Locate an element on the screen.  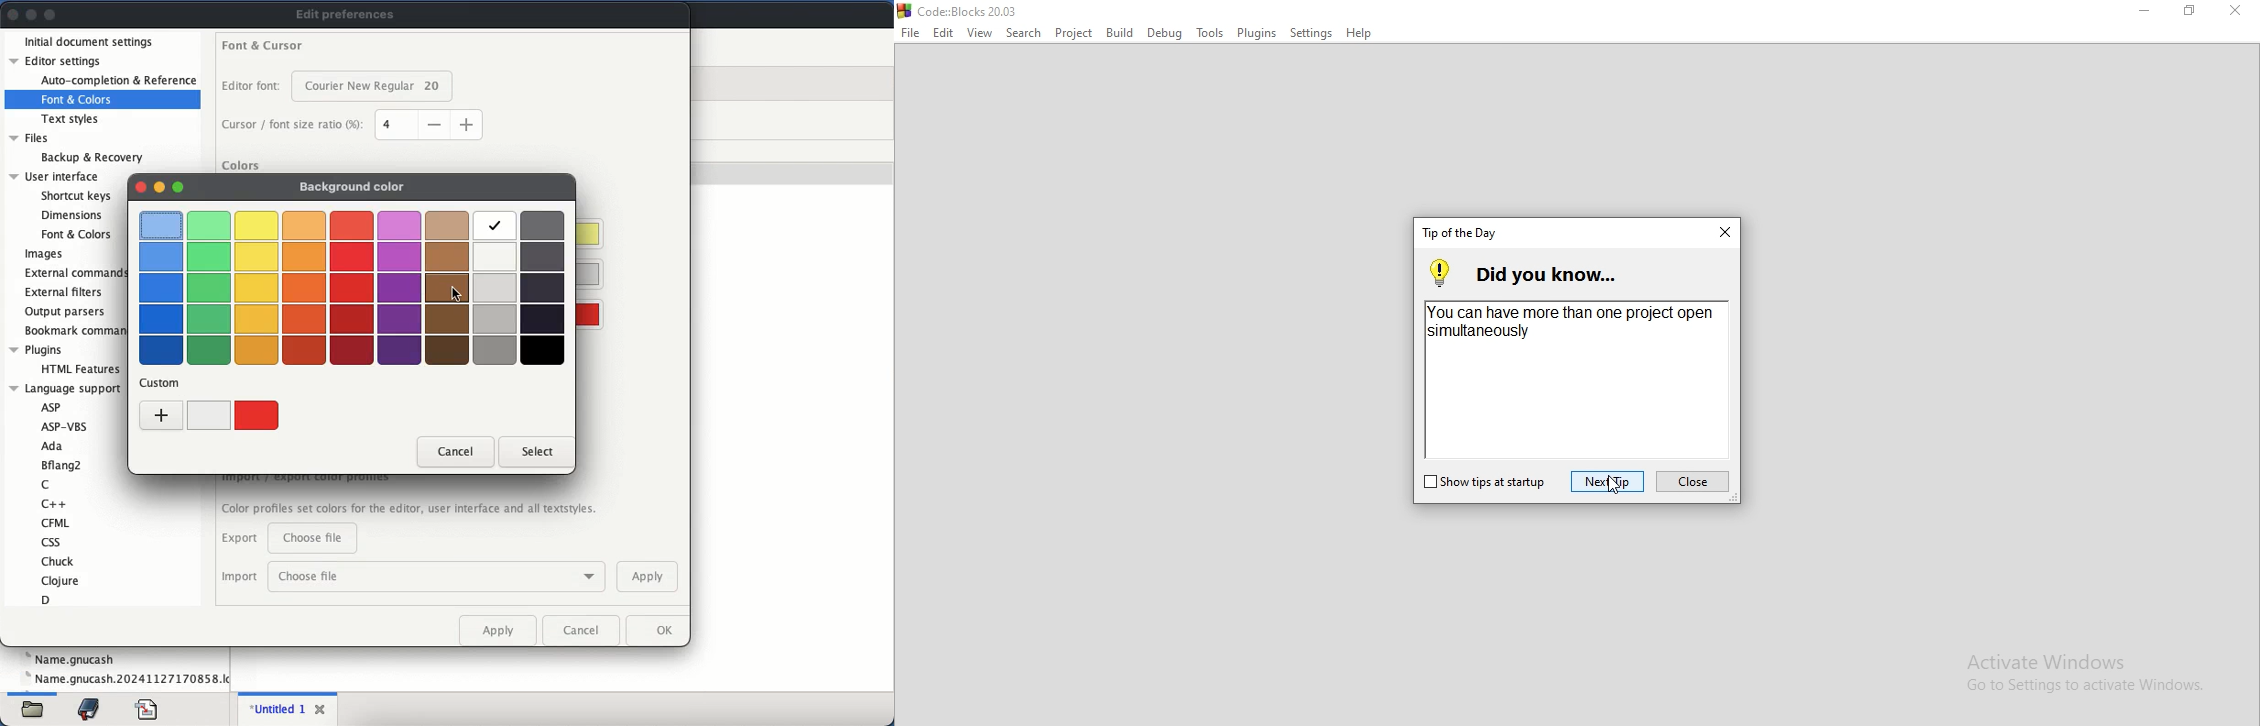
external filters is located at coordinates (63, 292).